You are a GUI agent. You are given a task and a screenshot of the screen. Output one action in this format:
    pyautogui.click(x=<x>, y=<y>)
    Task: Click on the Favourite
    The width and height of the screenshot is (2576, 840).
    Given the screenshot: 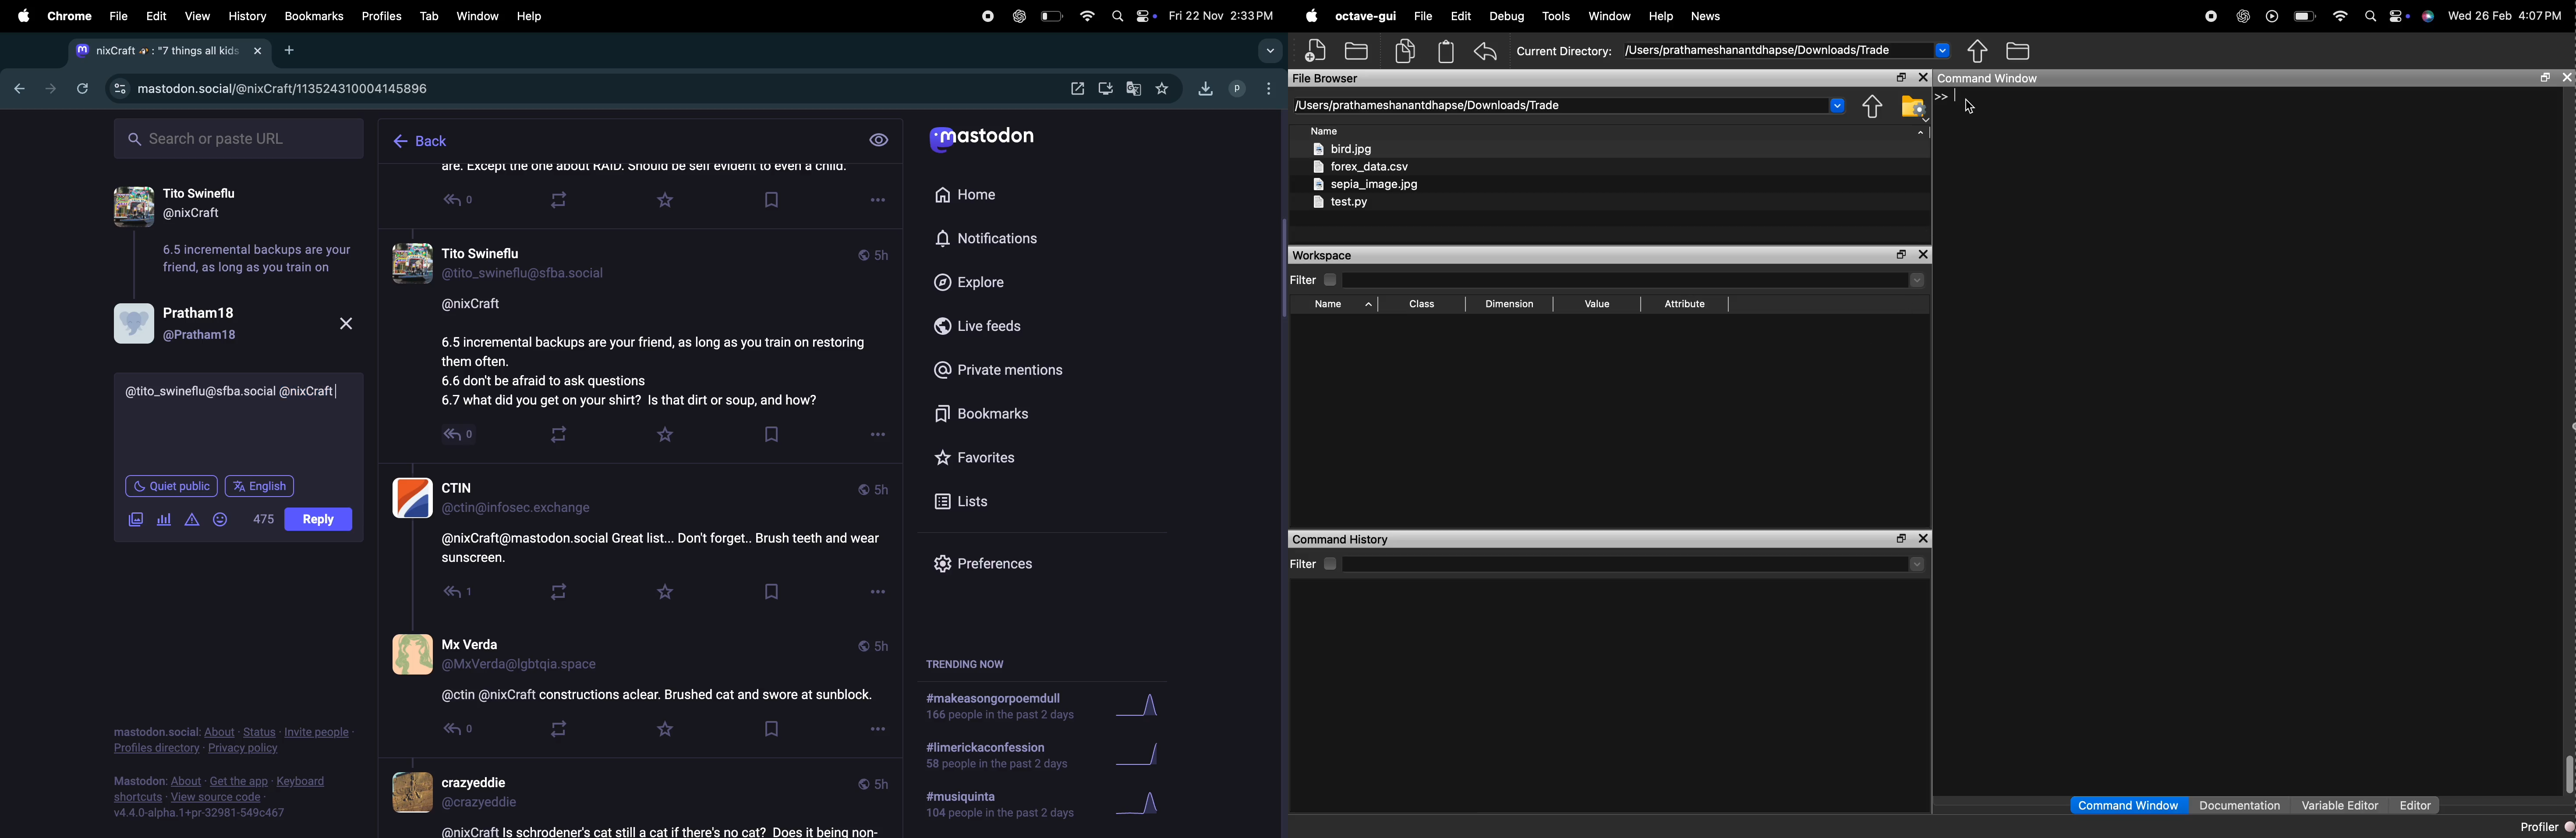 What is the action you would take?
    pyautogui.click(x=664, y=733)
    